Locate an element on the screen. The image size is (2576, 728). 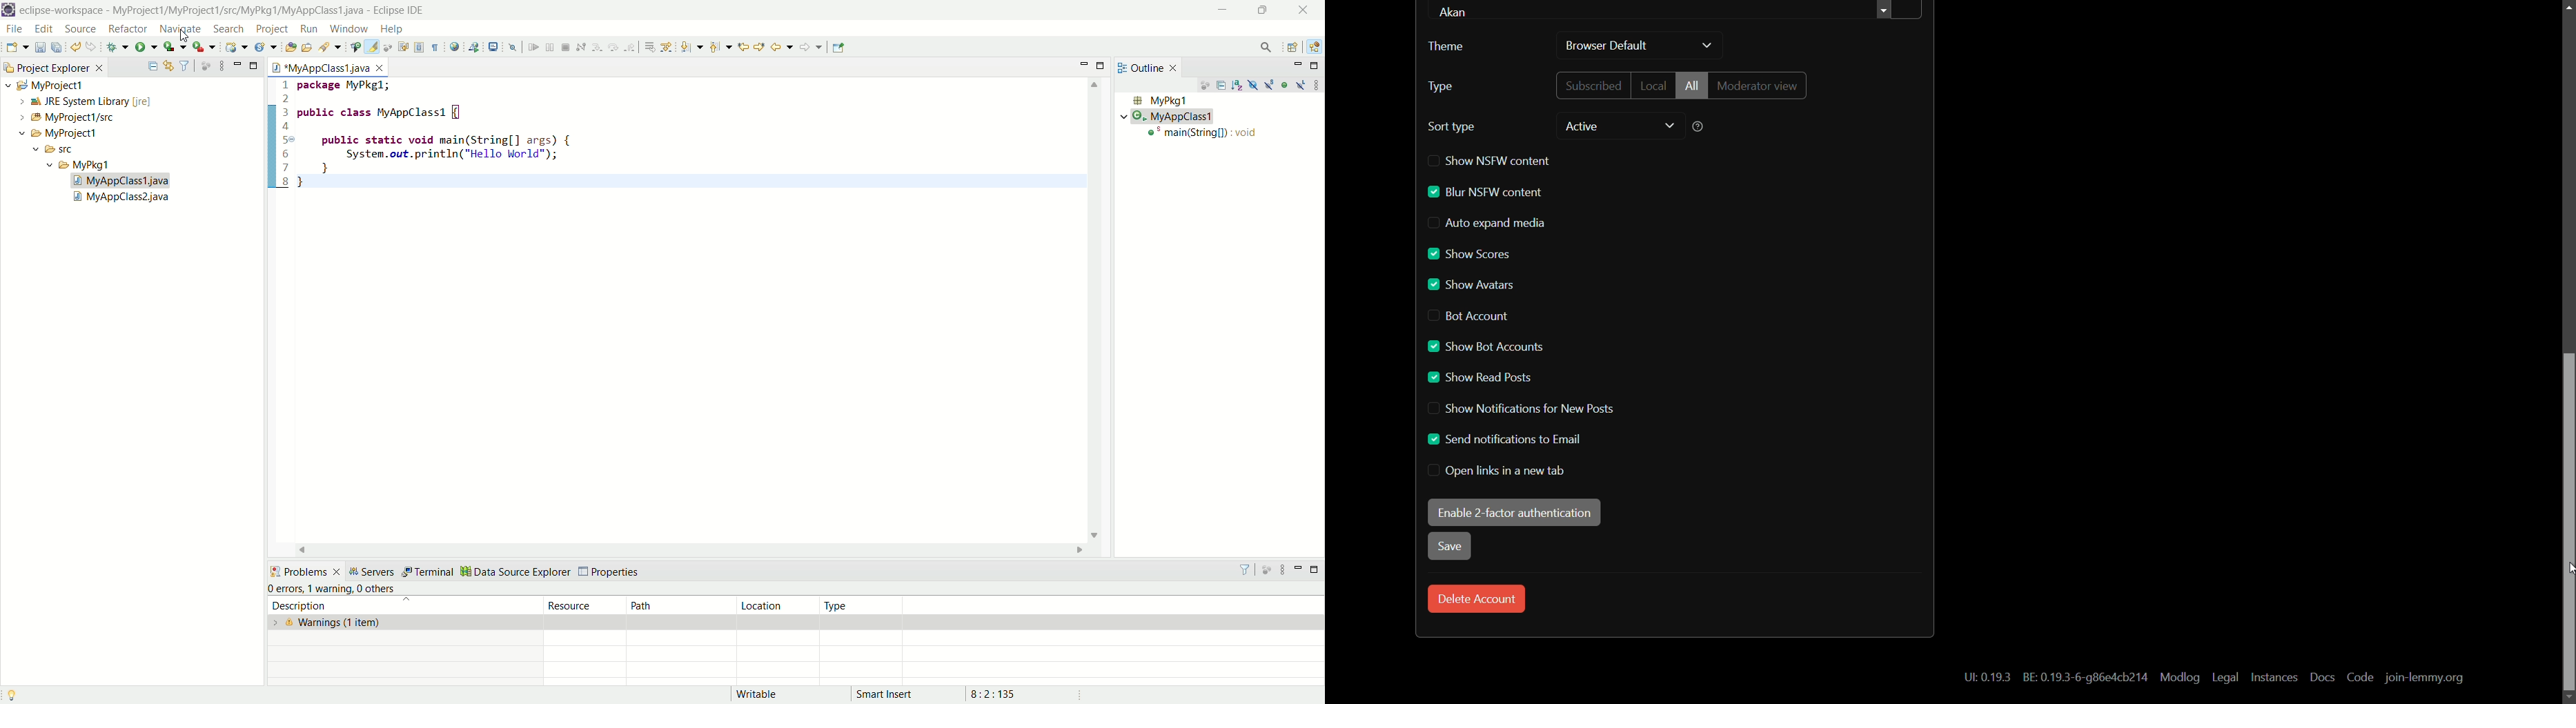
suspend is located at coordinates (549, 49).